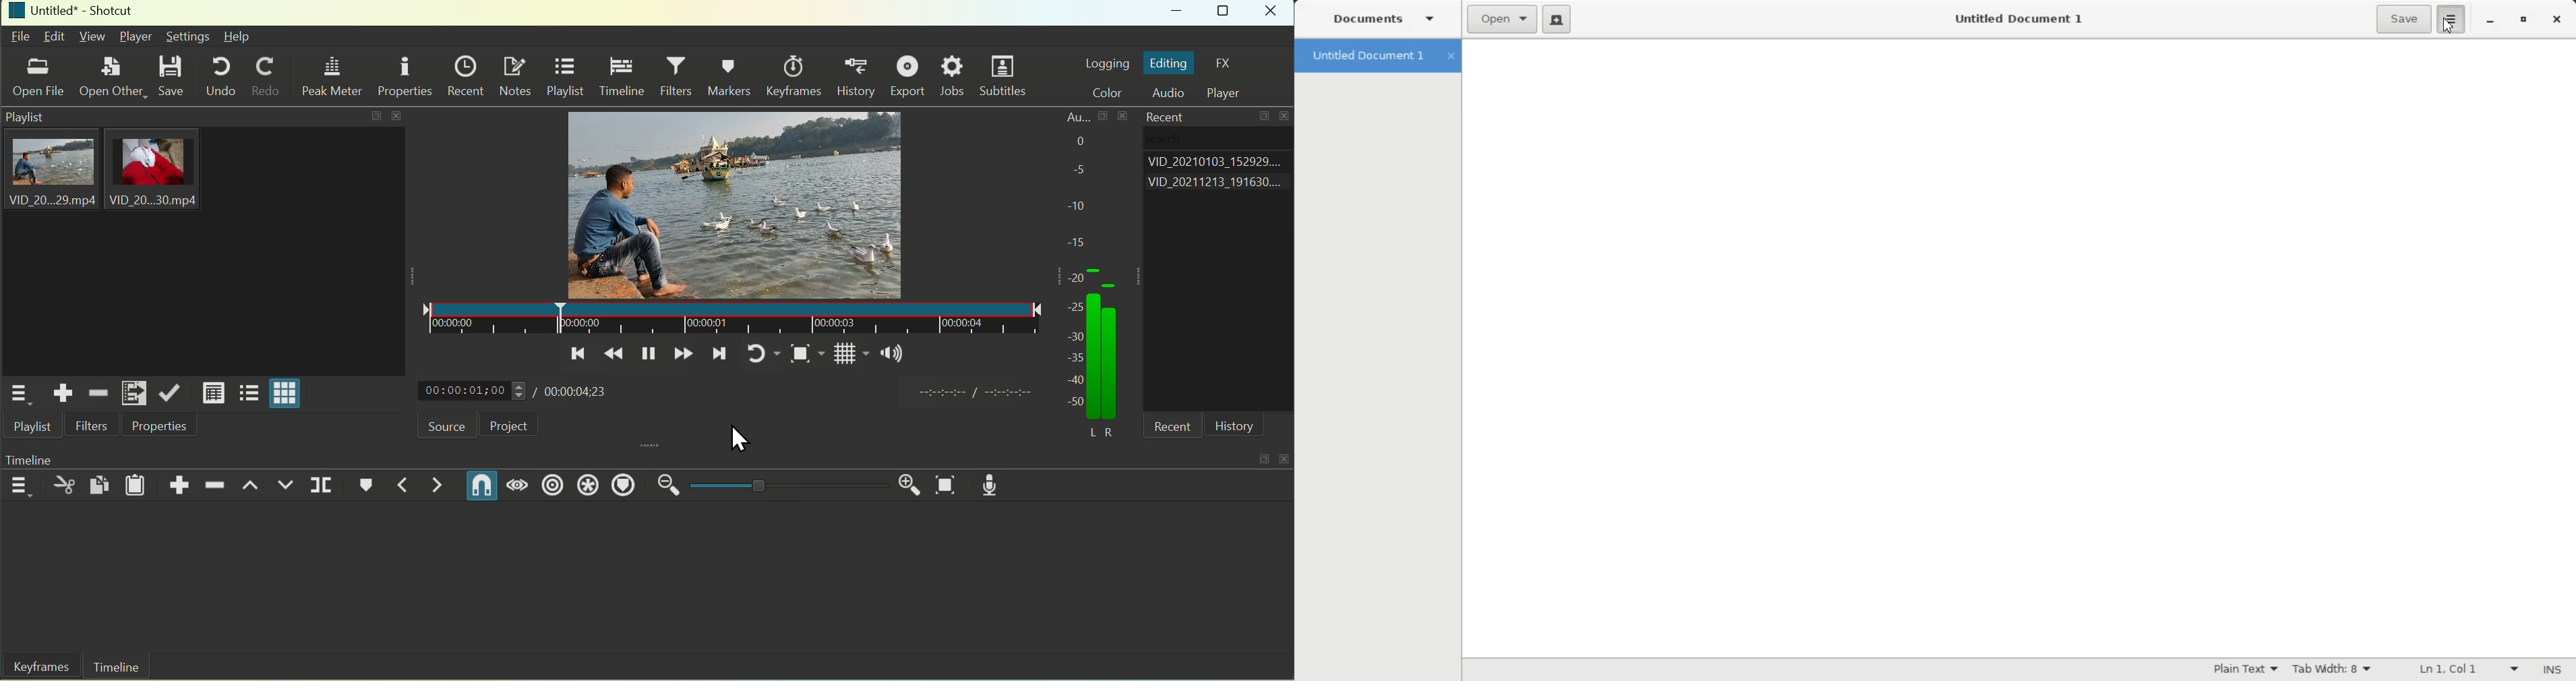 This screenshot has height=700, width=2576. What do you see at coordinates (213, 393) in the screenshot?
I see `View as details` at bounding box center [213, 393].